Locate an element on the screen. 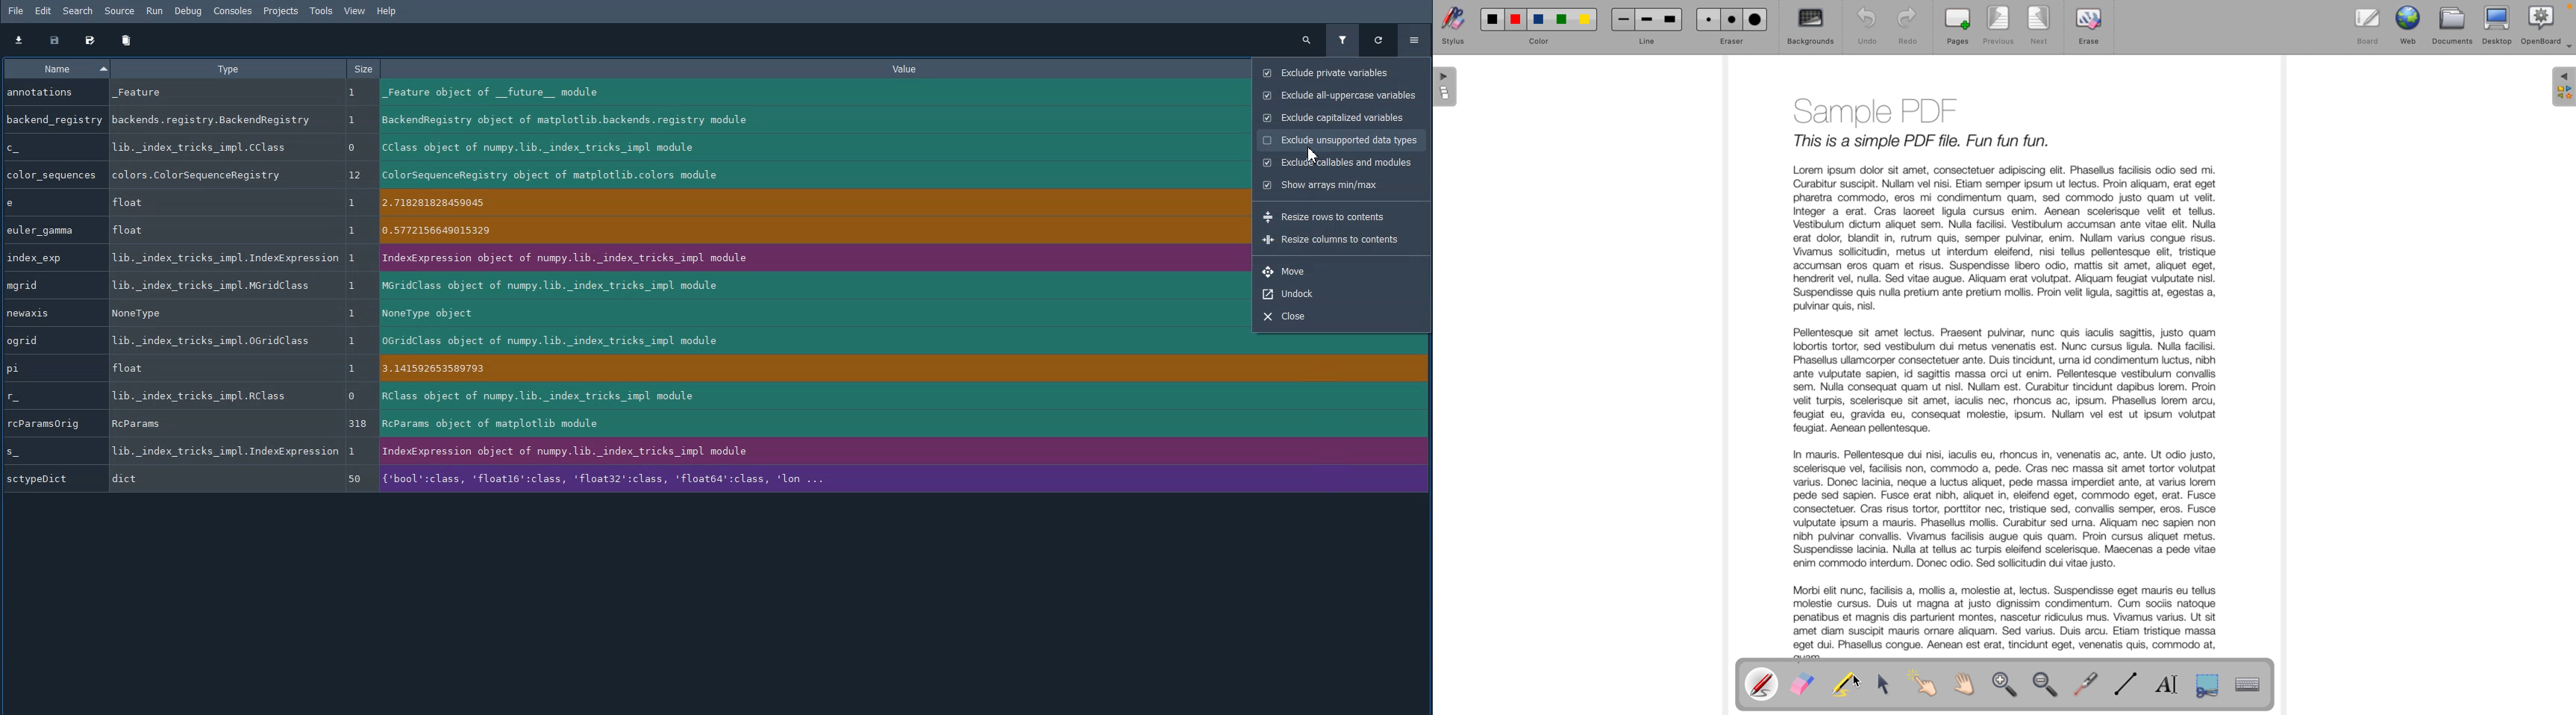  type value is located at coordinates (210, 175).